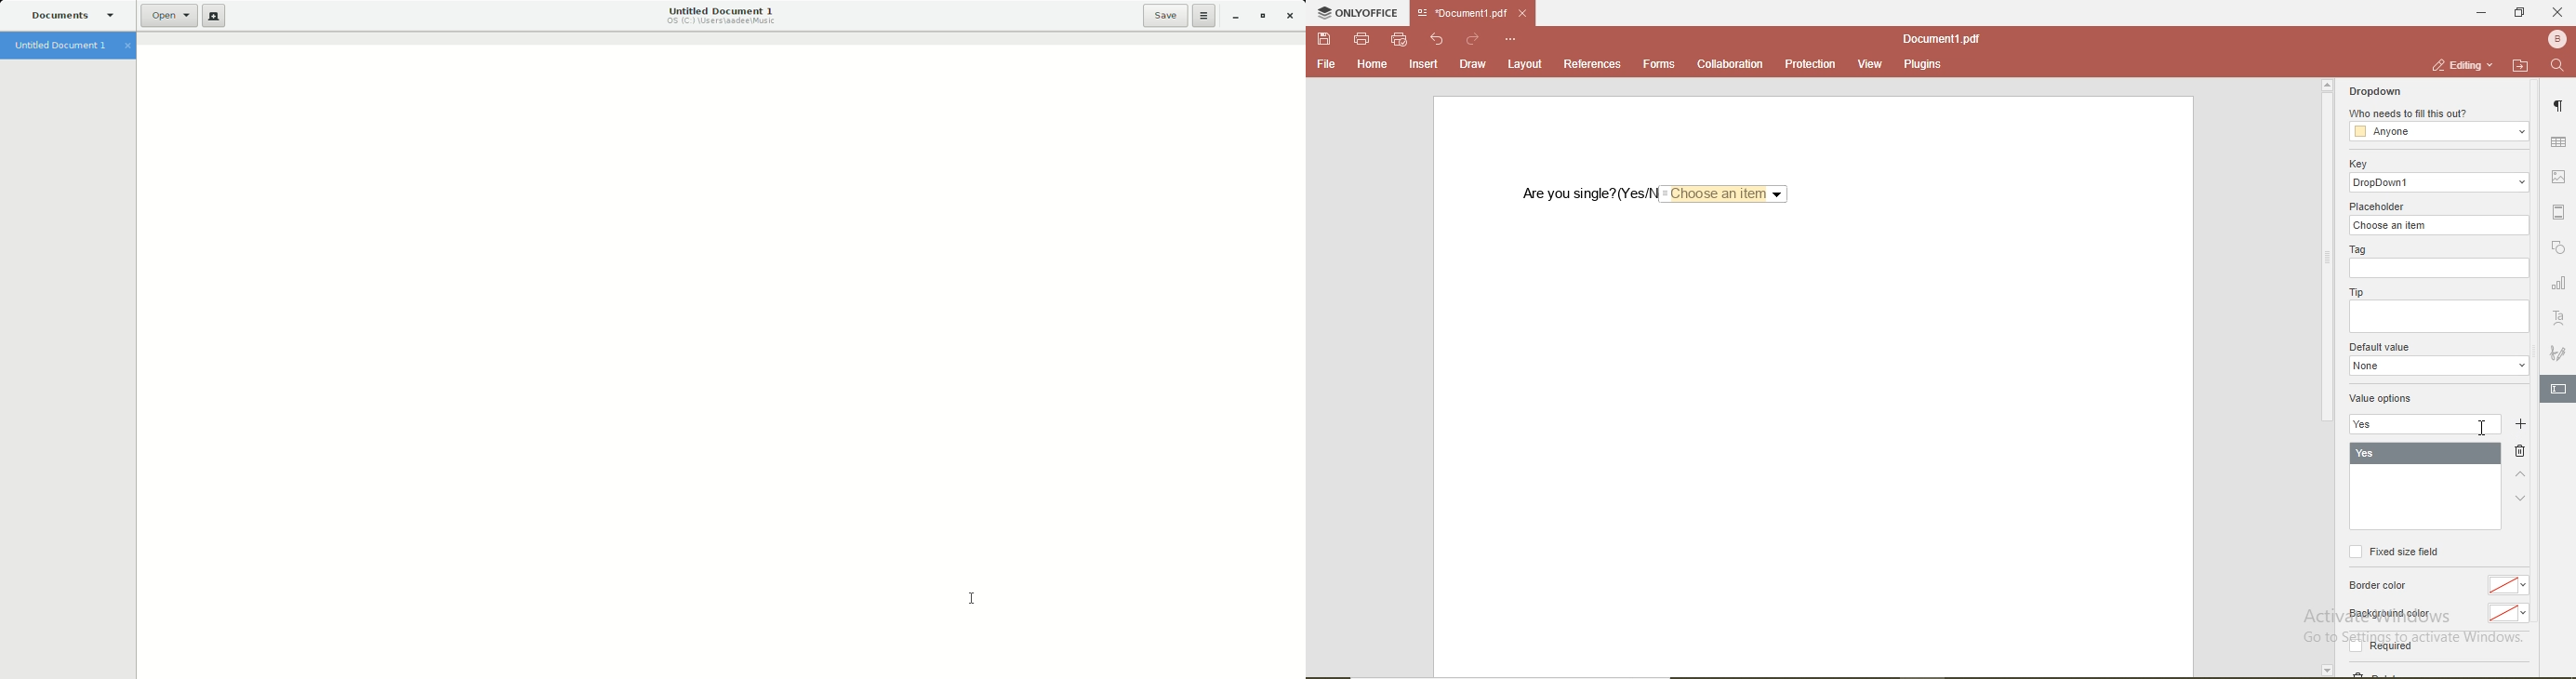 This screenshot has height=700, width=2576. Describe the element at coordinates (1721, 195) in the screenshot. I see `Choose an item` at that location.